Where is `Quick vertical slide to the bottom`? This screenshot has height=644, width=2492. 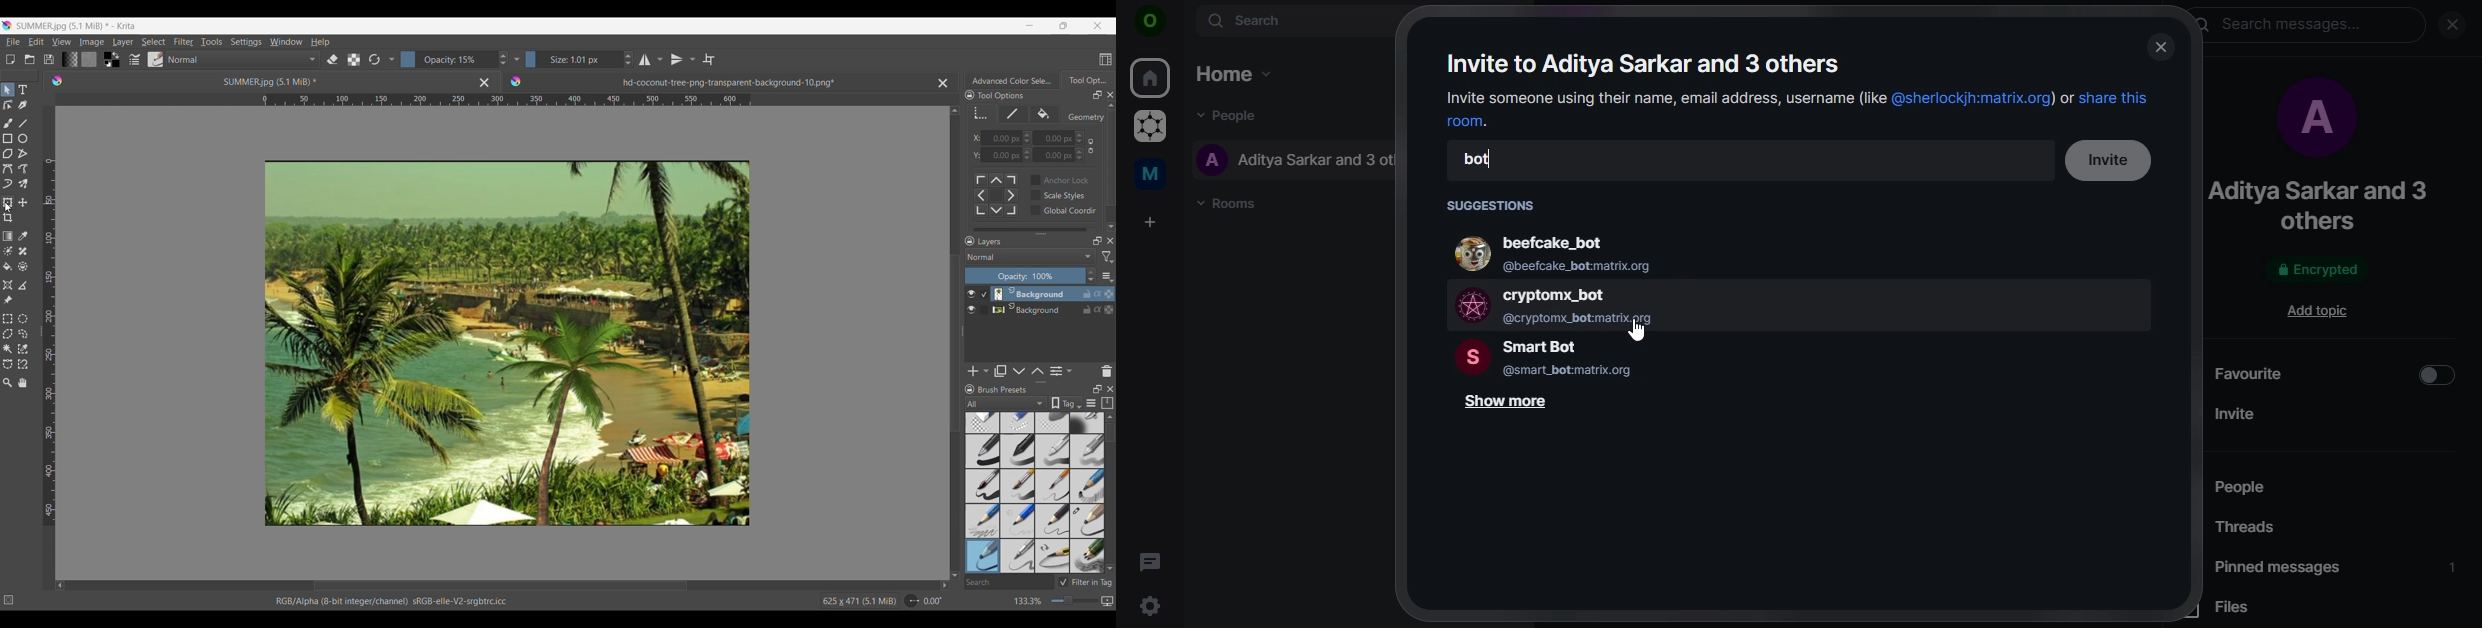
Quick vertical slide to the bottom is located at coordinates (1111, 568).